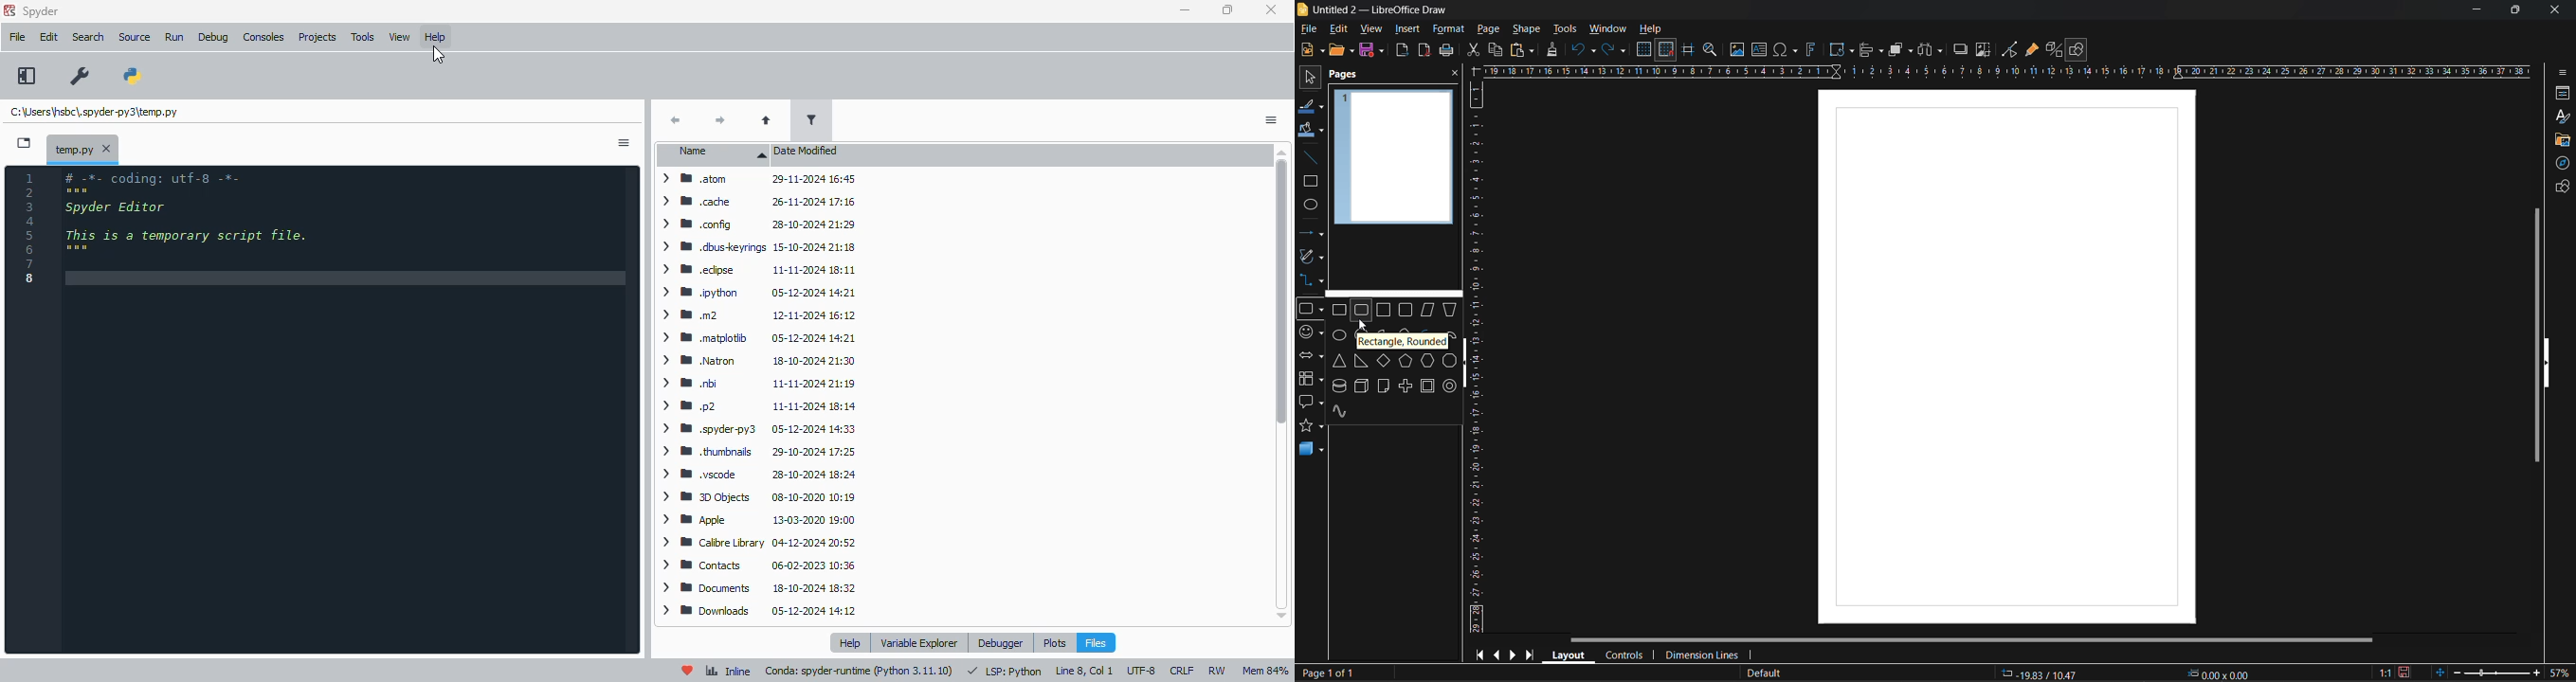 This screenshot has height=700, width=2576. What do you see at coordinates (134, 77) in the screenshot?
I see `PYTHONPATH manager` at bounding box center [134, 77].